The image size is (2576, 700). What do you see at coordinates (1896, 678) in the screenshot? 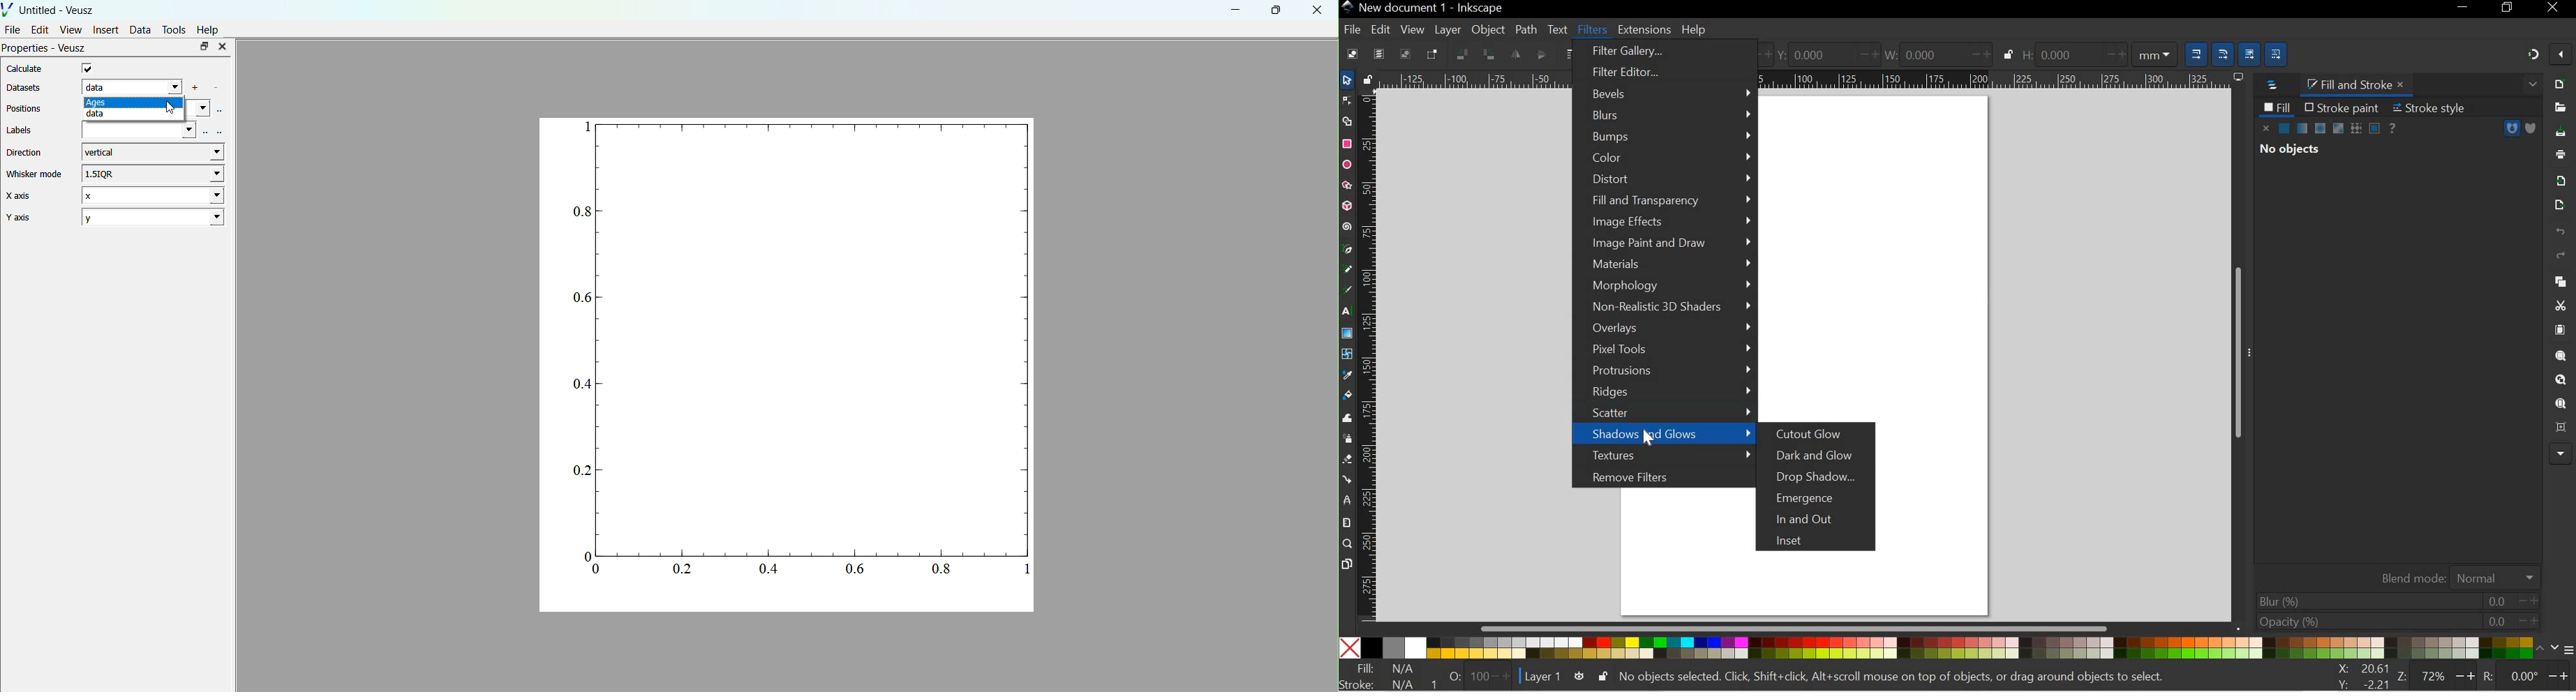
I see `lo objects selected. Click, Shift+click, Alt+scroll mouse on top of objects, or drag around objects to select.` at bounding box center [1896, 678].